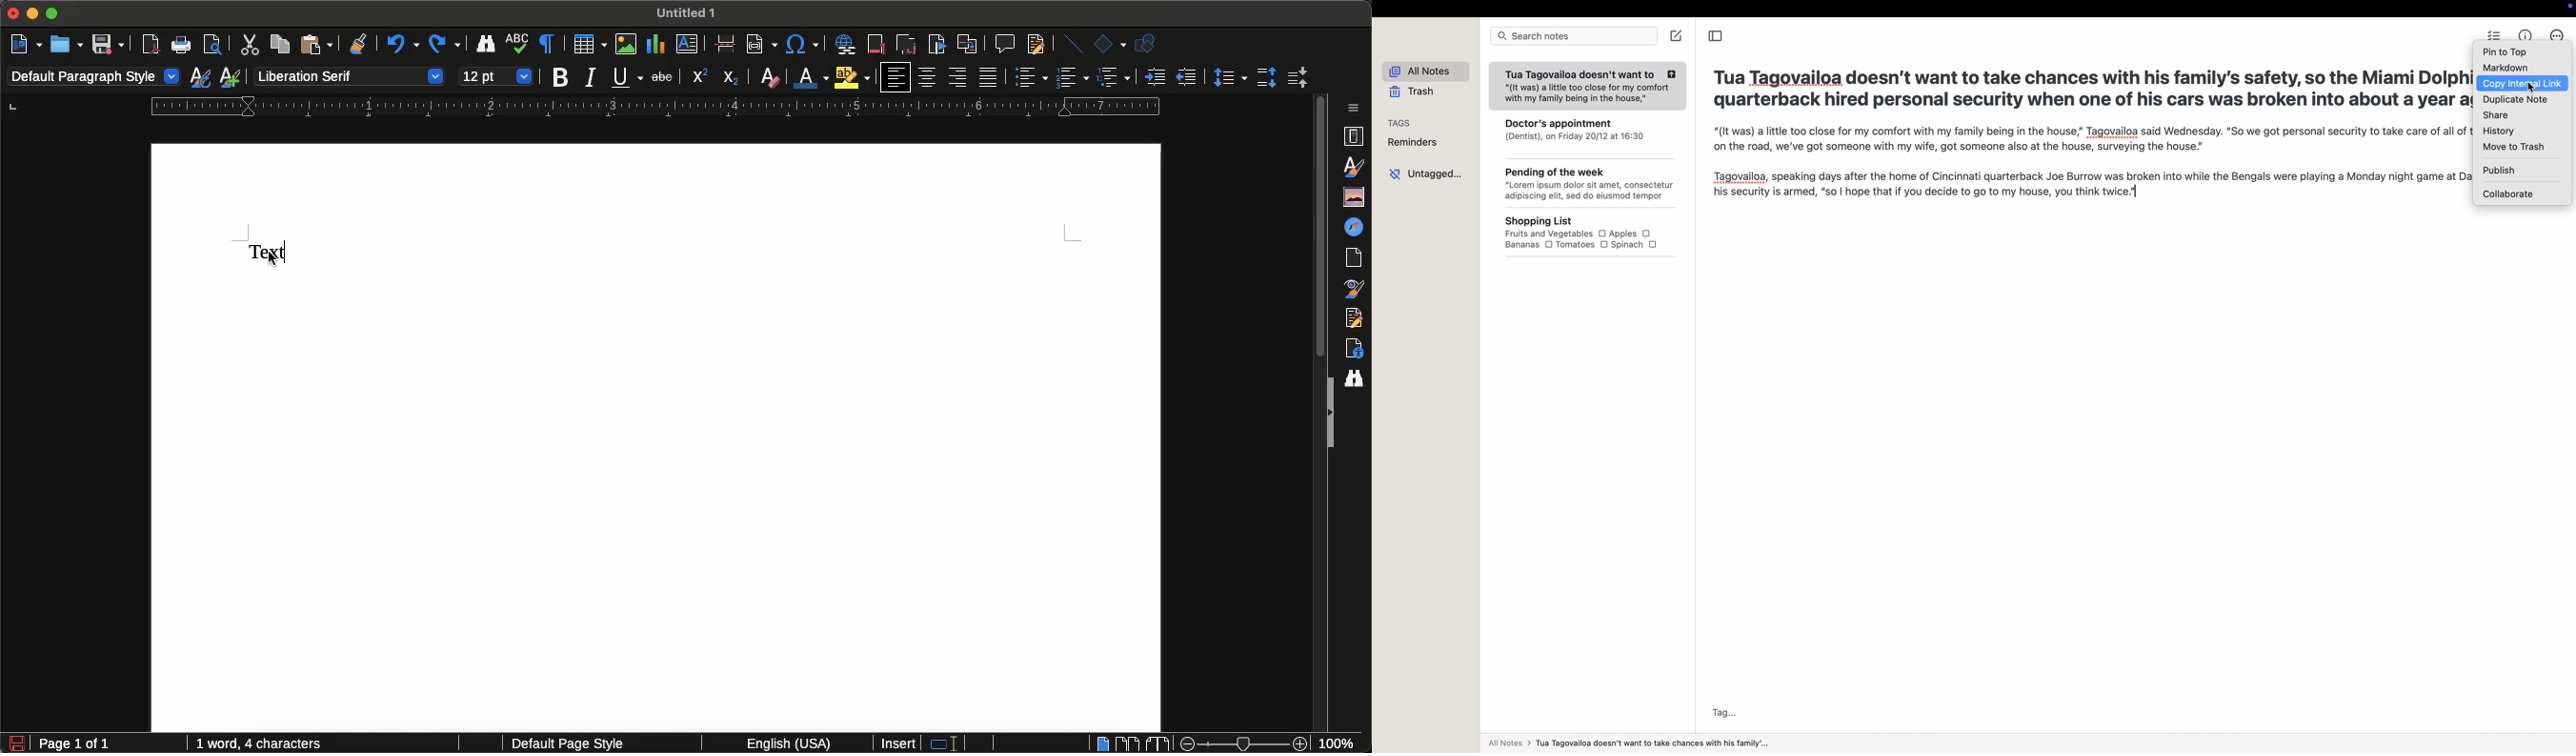 The height and width of the screenshot is (756, 2576). Describe the element at coordinates (1574, 37) in the screenshot. I see `search notes` at that location.